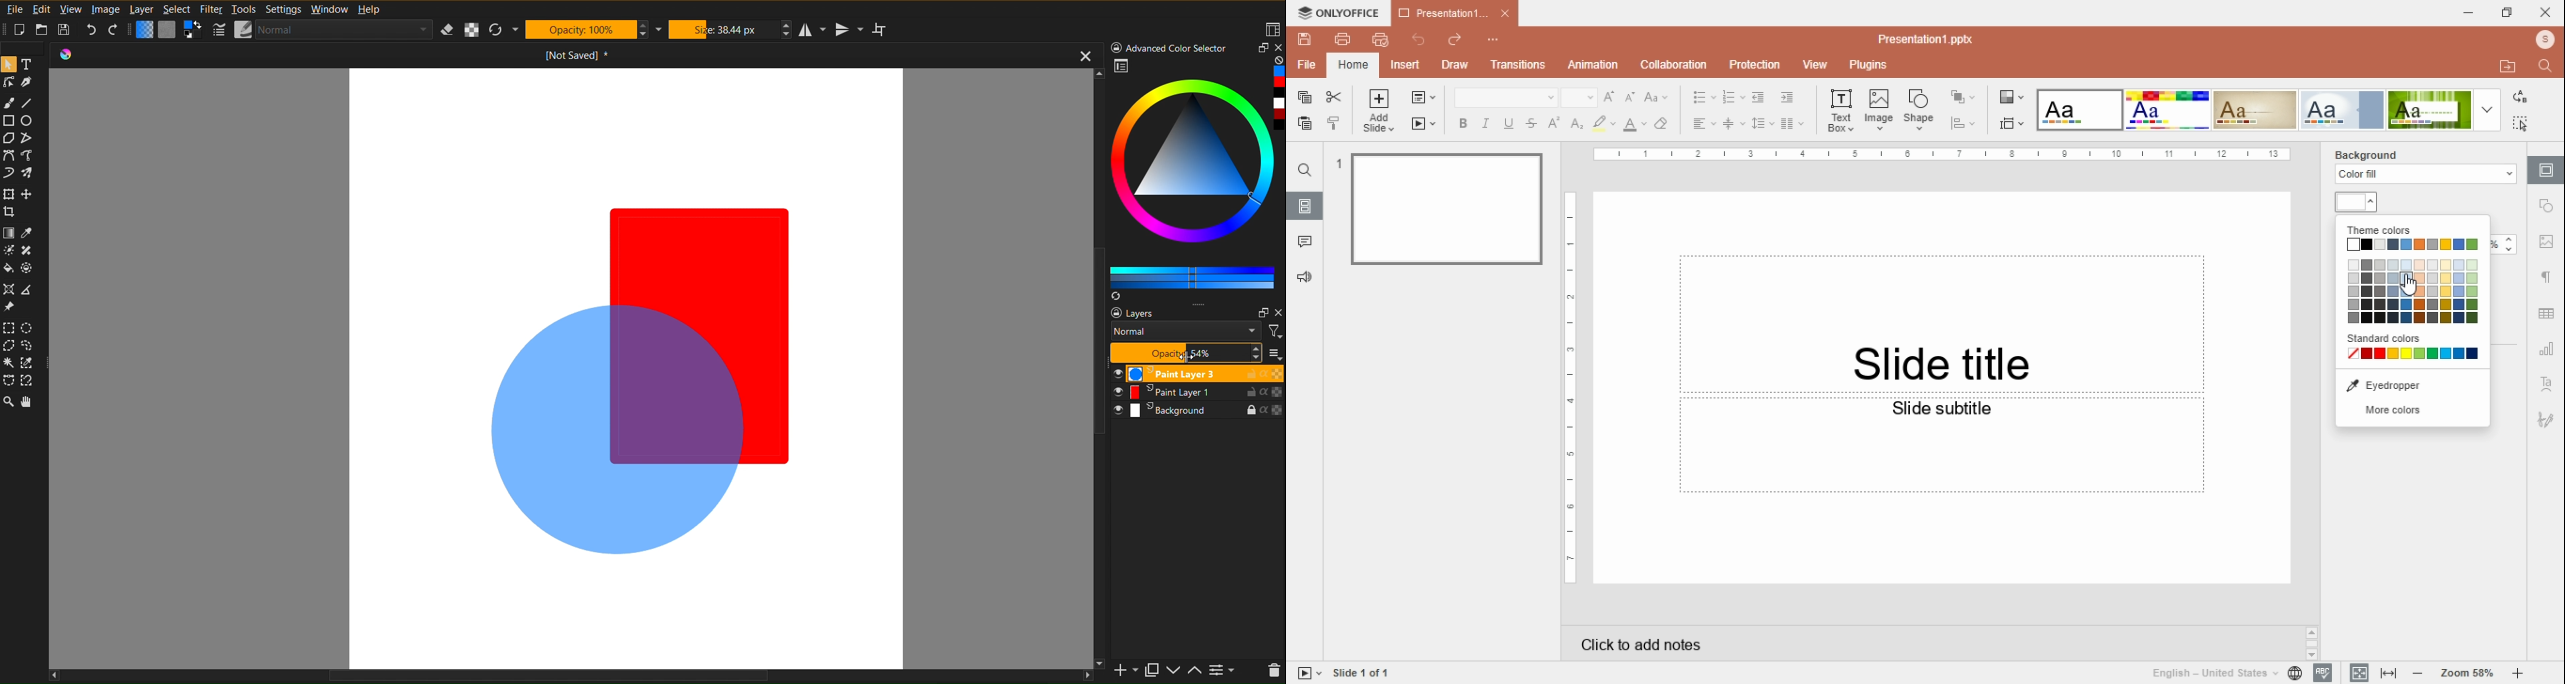 The width and height of the screenshot is (2576, 700). What do you see at coordinates (1423, 97) in the screenshot?
I see `change slide layout` at bounding box center [1423, 97].